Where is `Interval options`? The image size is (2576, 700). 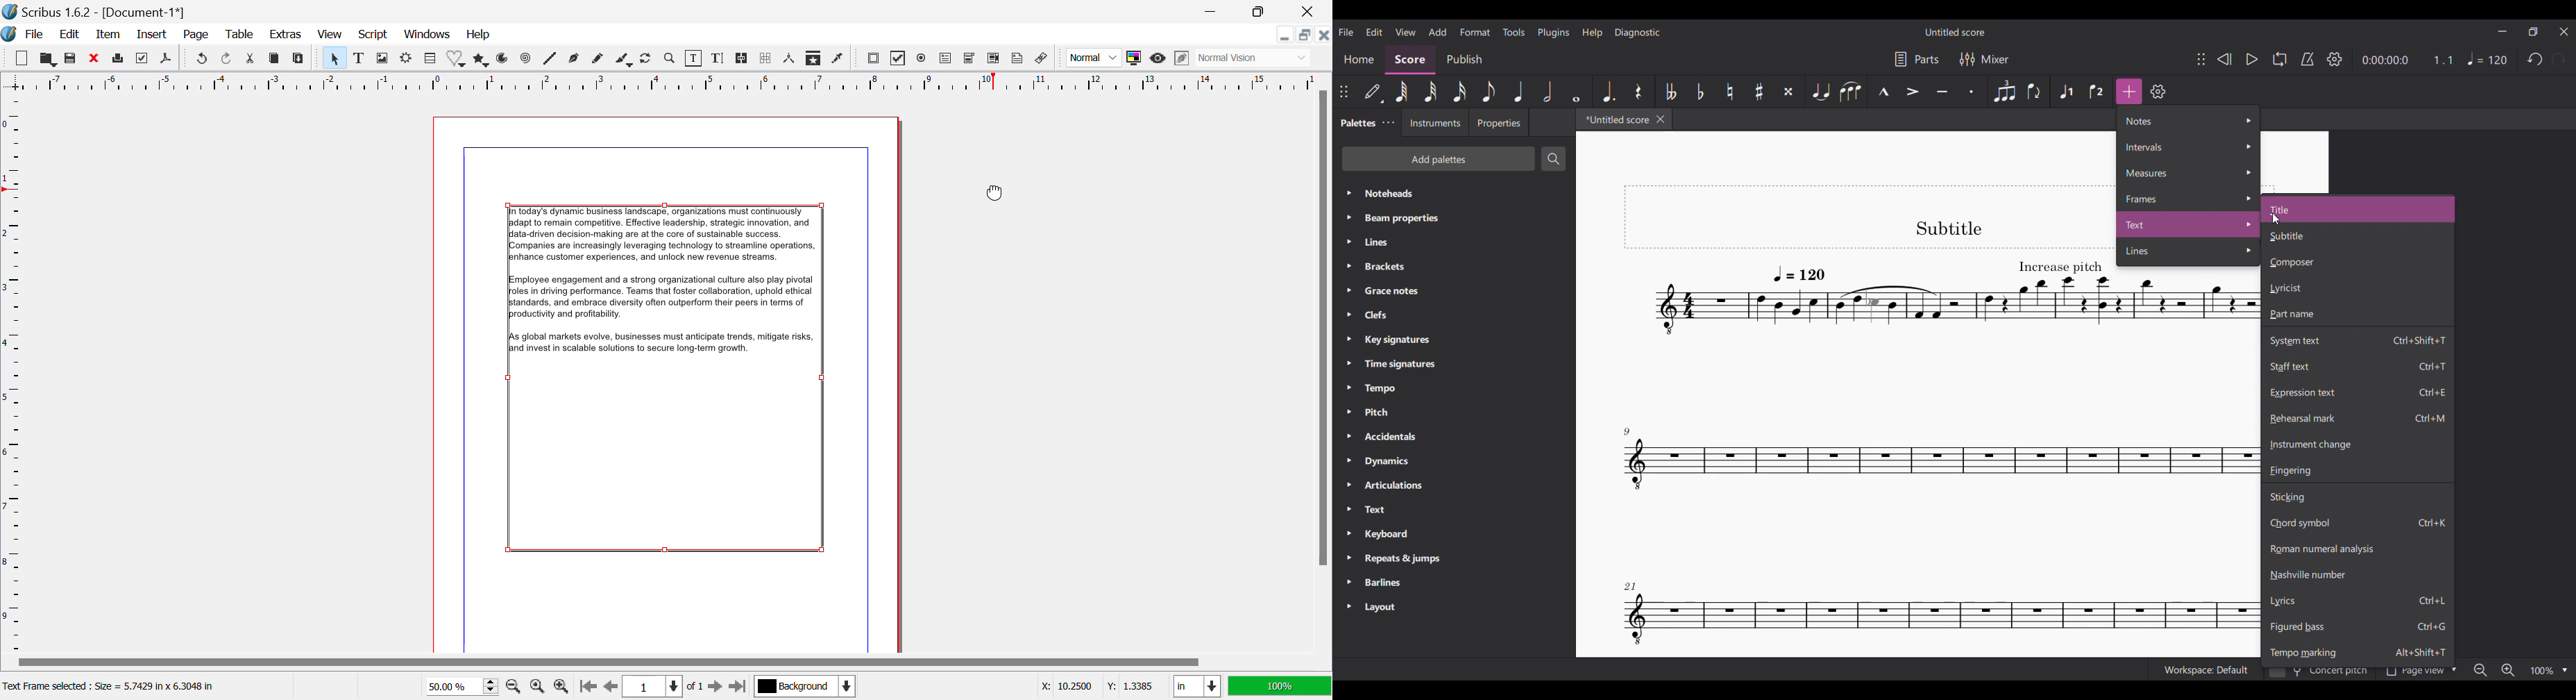
Interval options is located at coordinates (2188, 147).